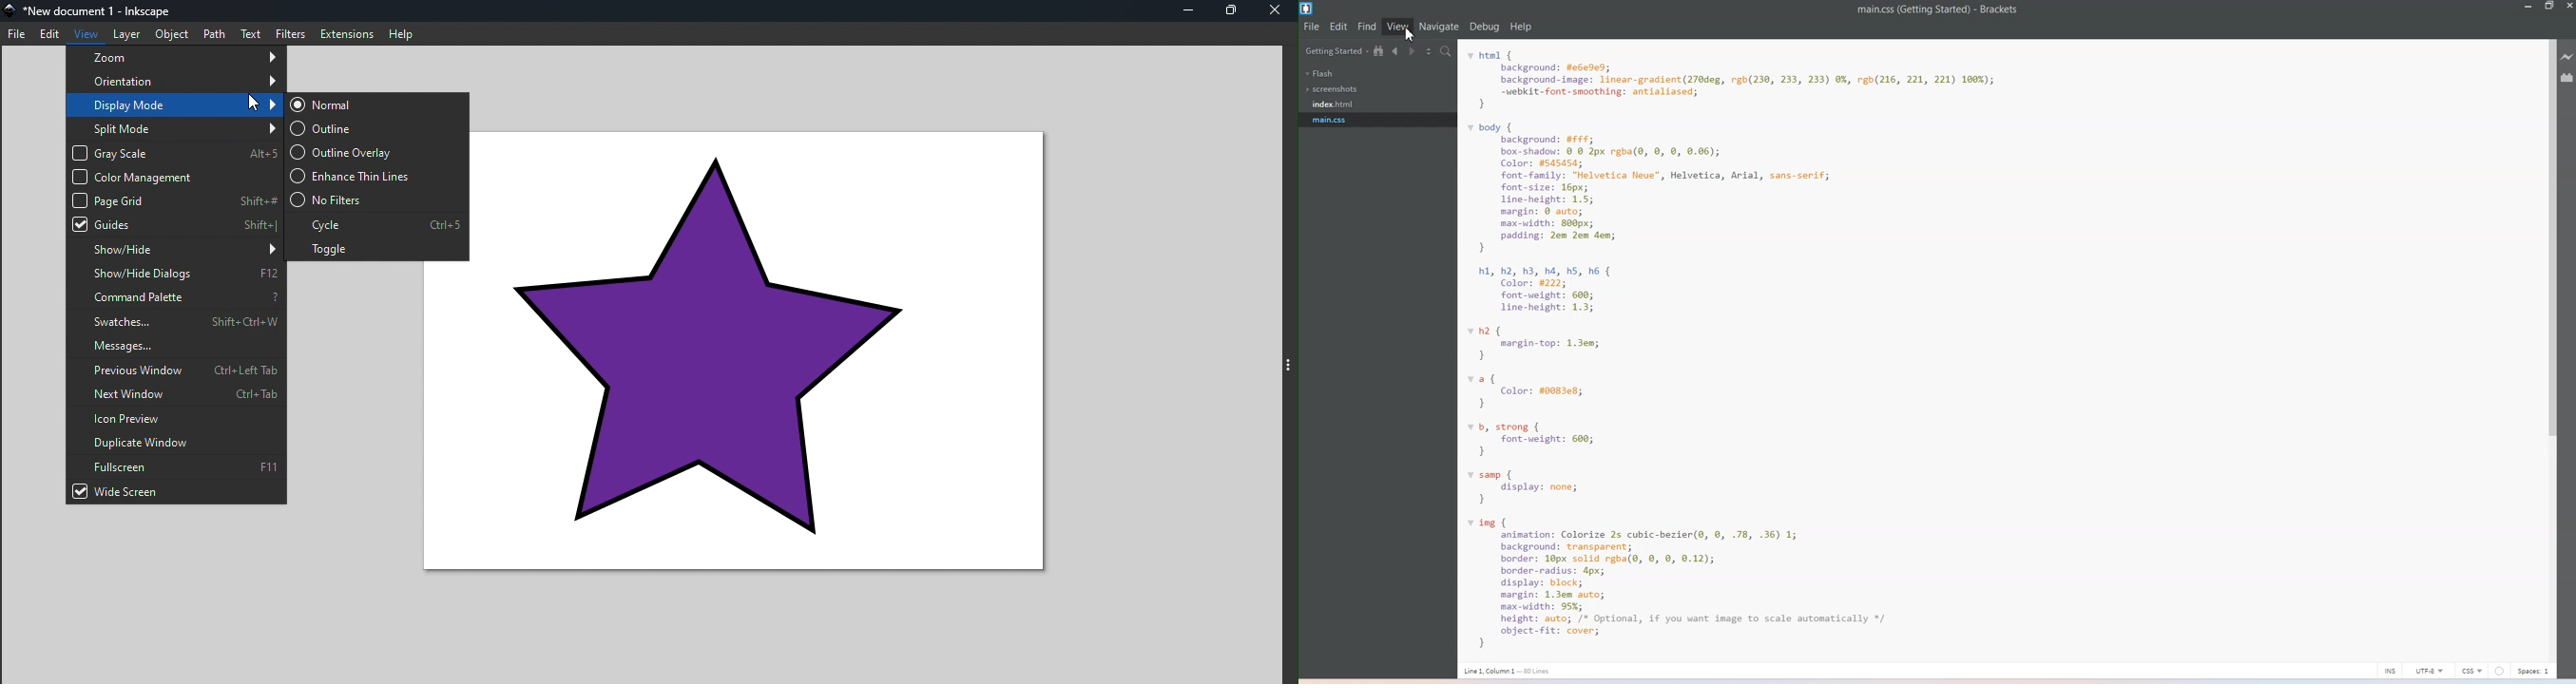  I want to click on Object, so click(167, 36).